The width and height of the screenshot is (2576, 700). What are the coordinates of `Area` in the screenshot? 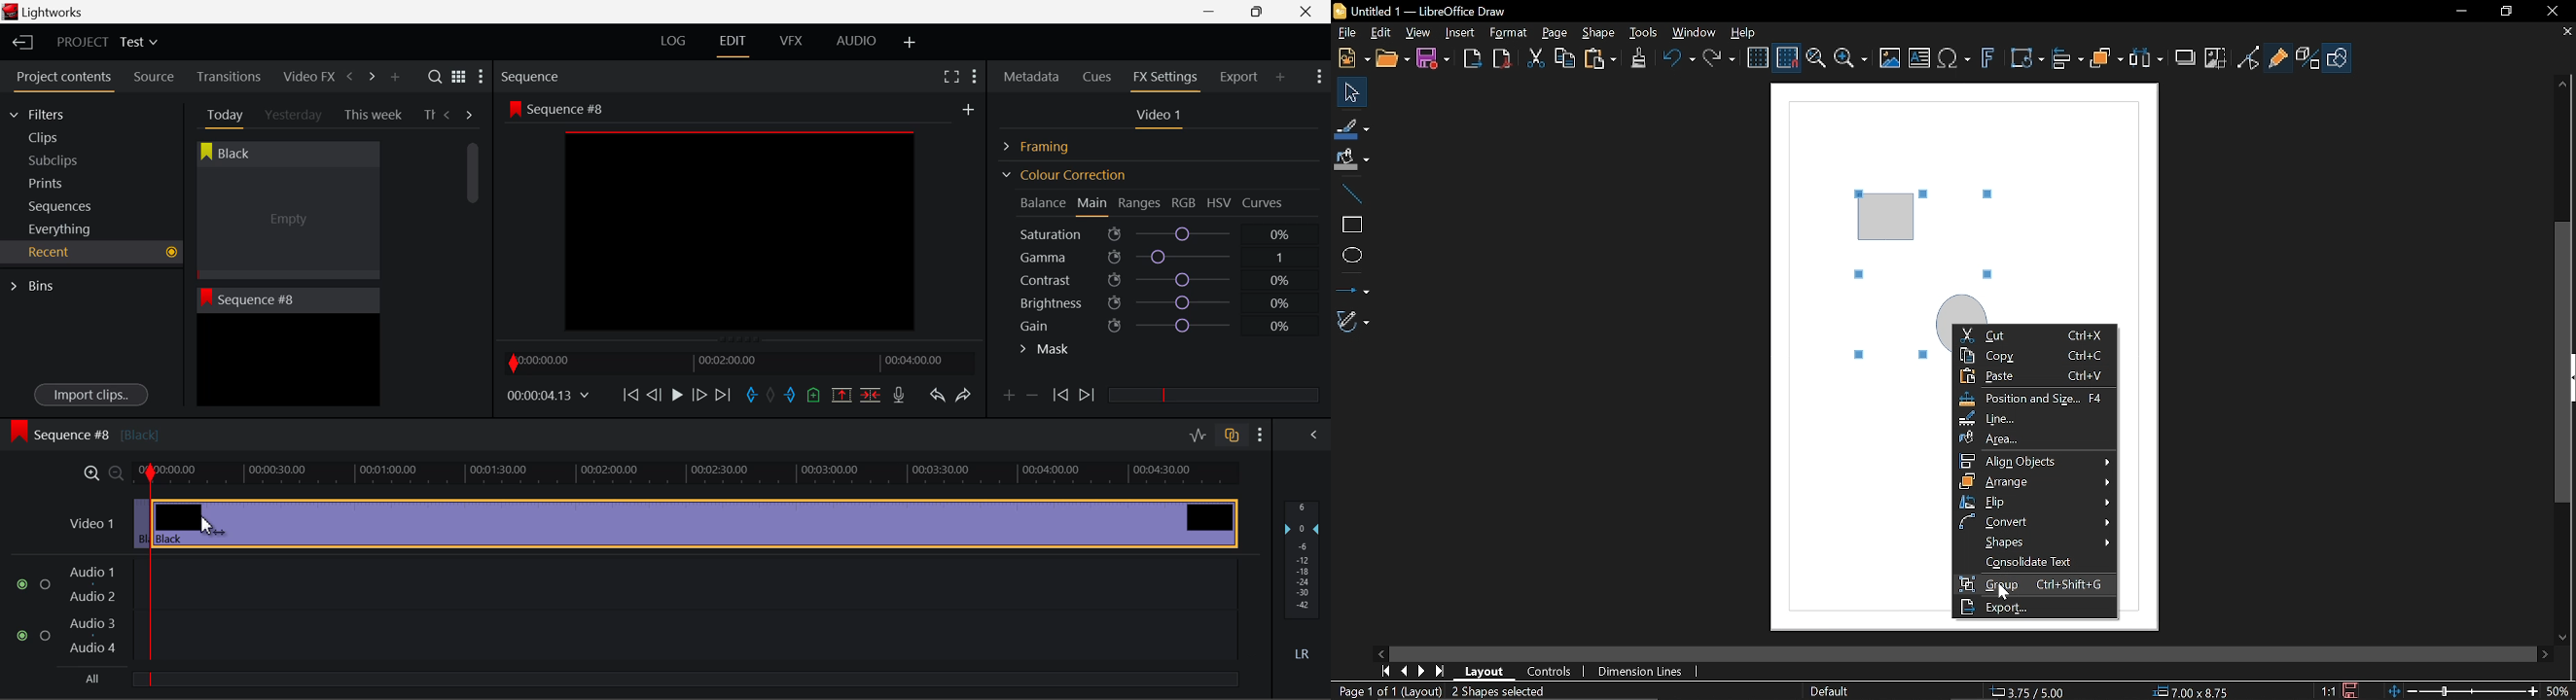 It's located at (2030, 438).